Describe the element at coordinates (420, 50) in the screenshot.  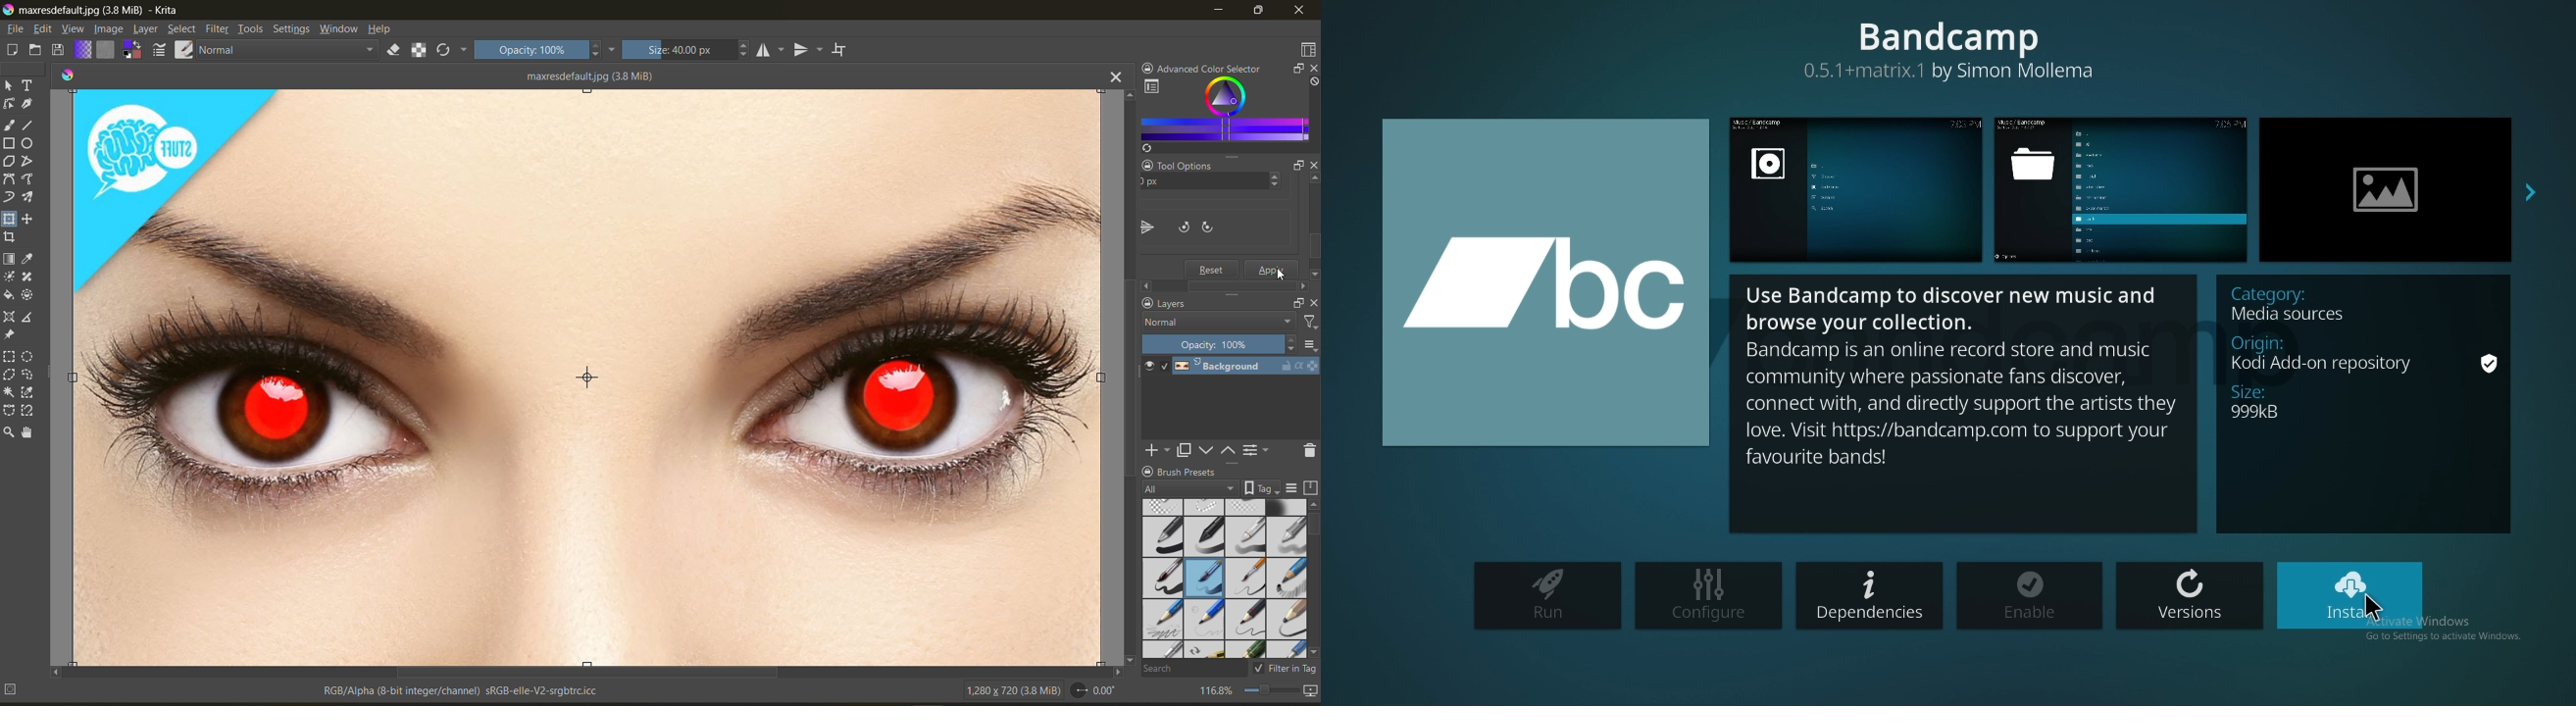
I see `preserve alpha` at that location.